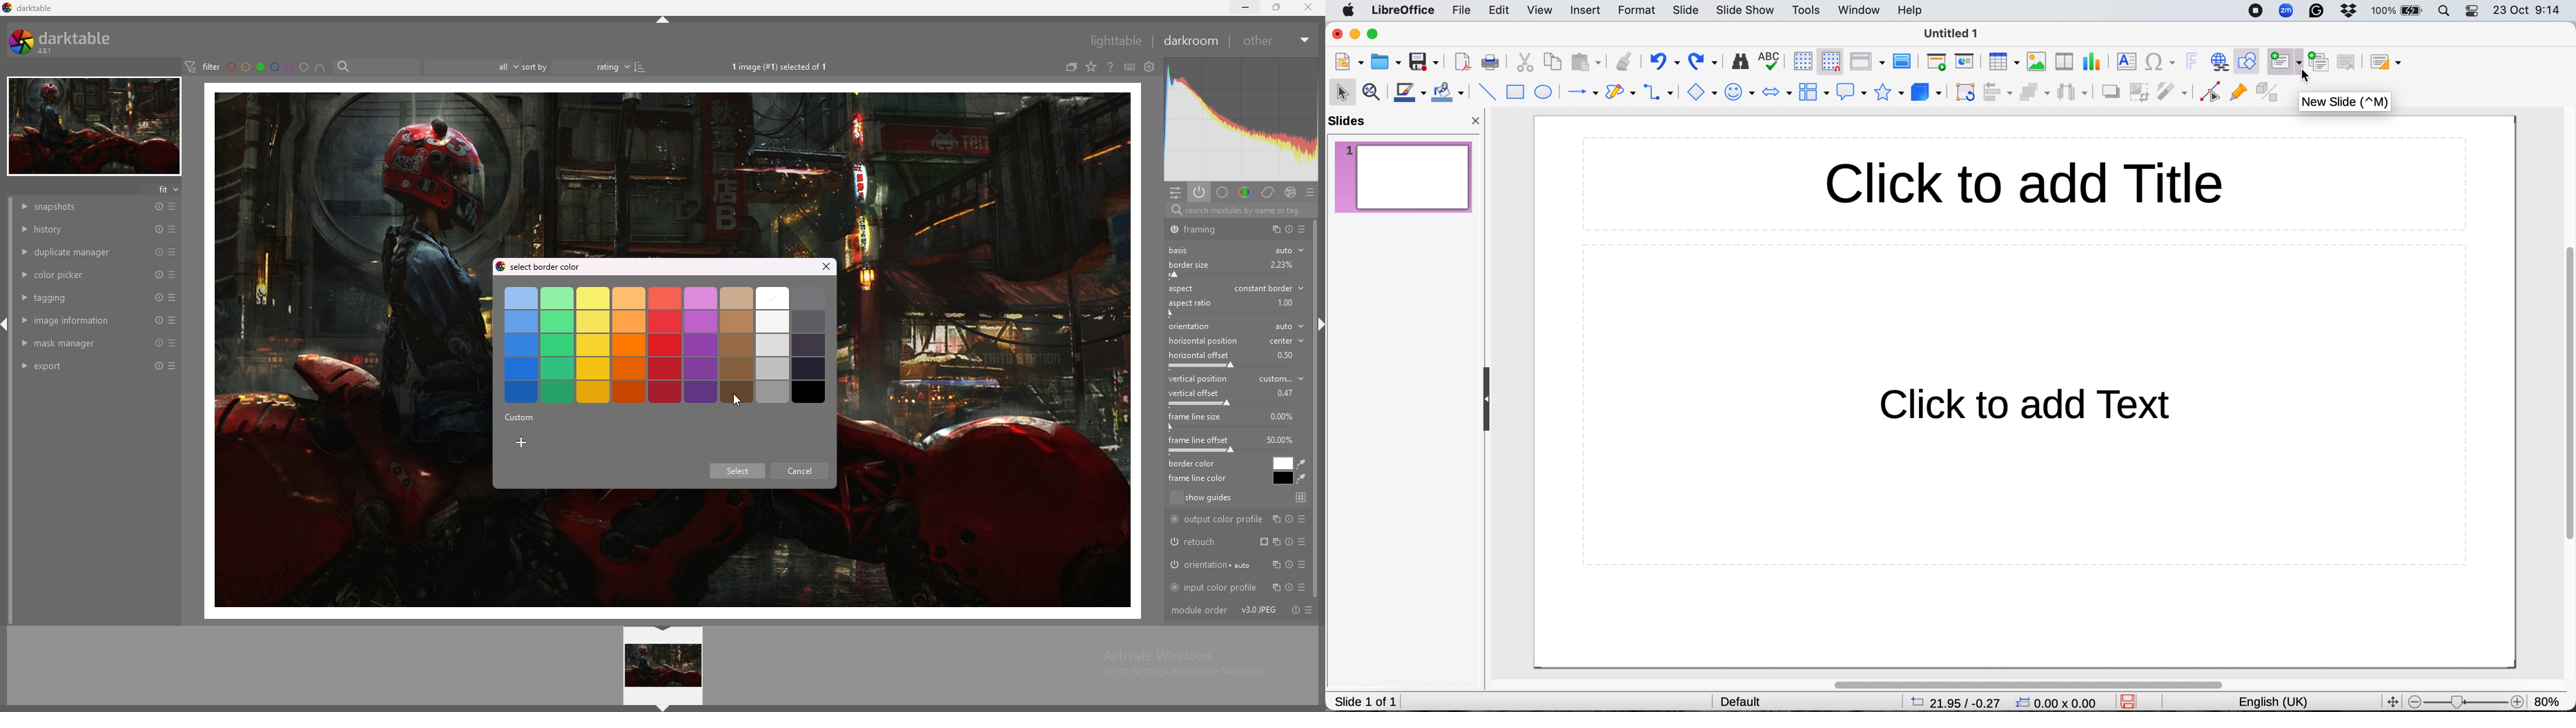 Image resolution: width=2576 pixels, height=728 pixels. I want to click on output color profile, so click(1237, 520).